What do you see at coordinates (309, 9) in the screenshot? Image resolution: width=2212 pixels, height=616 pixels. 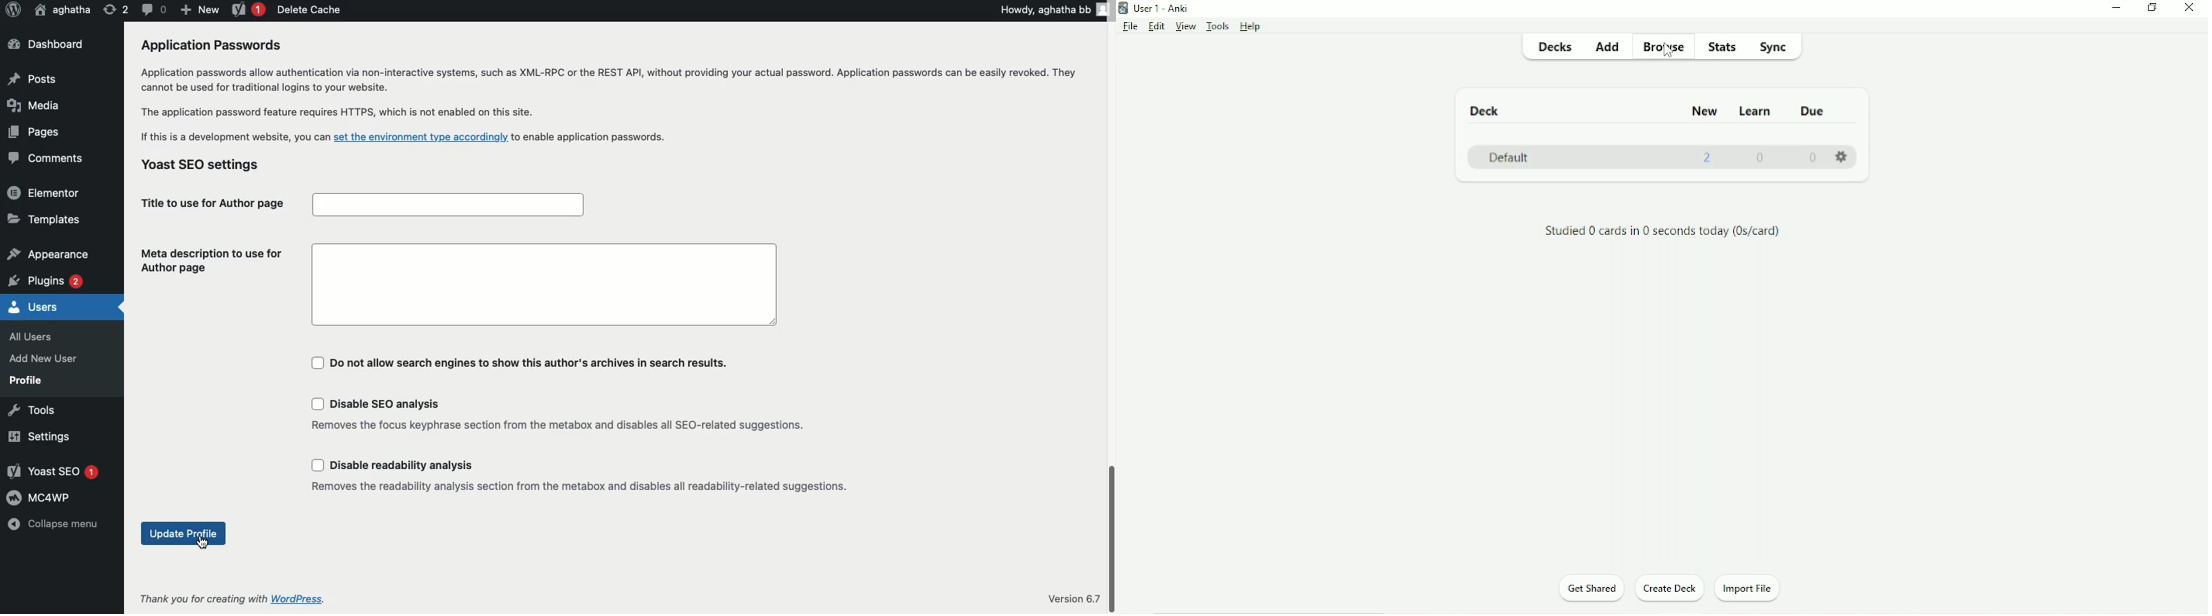 I see `Delete cache` at bounding box center [309, 9].